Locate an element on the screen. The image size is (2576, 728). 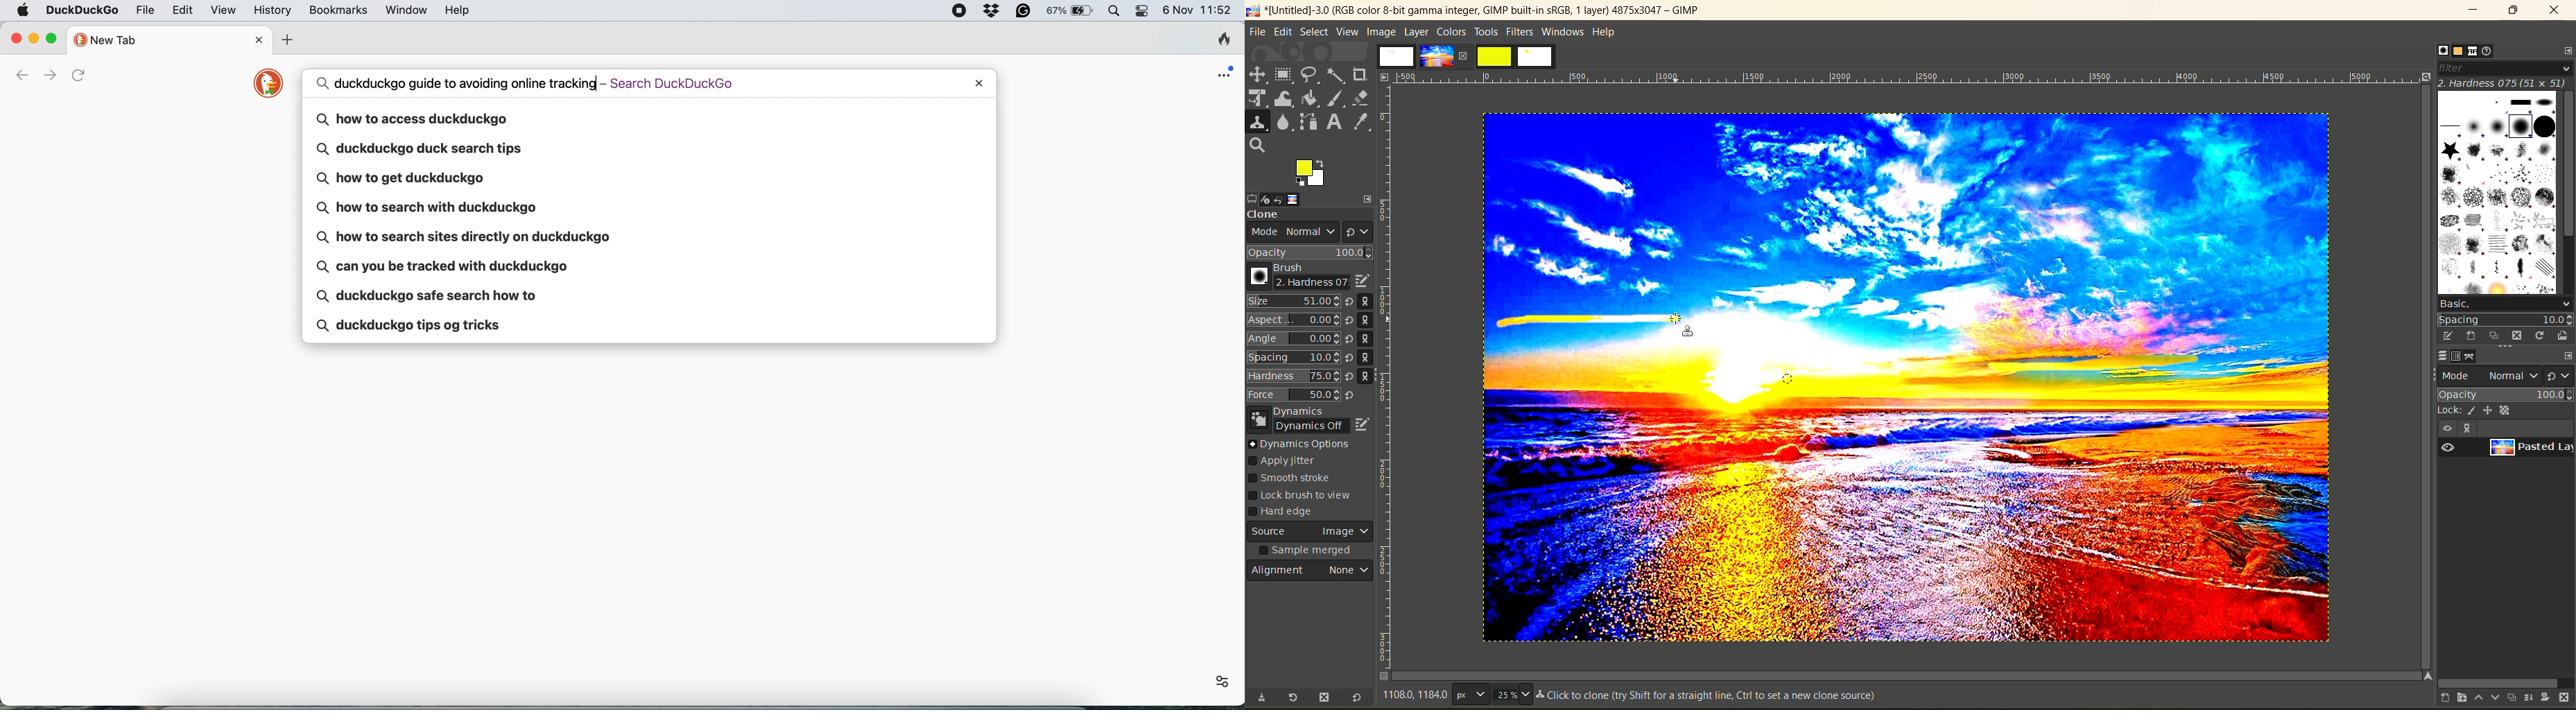
yellow is located at coordinates (1495, 56).